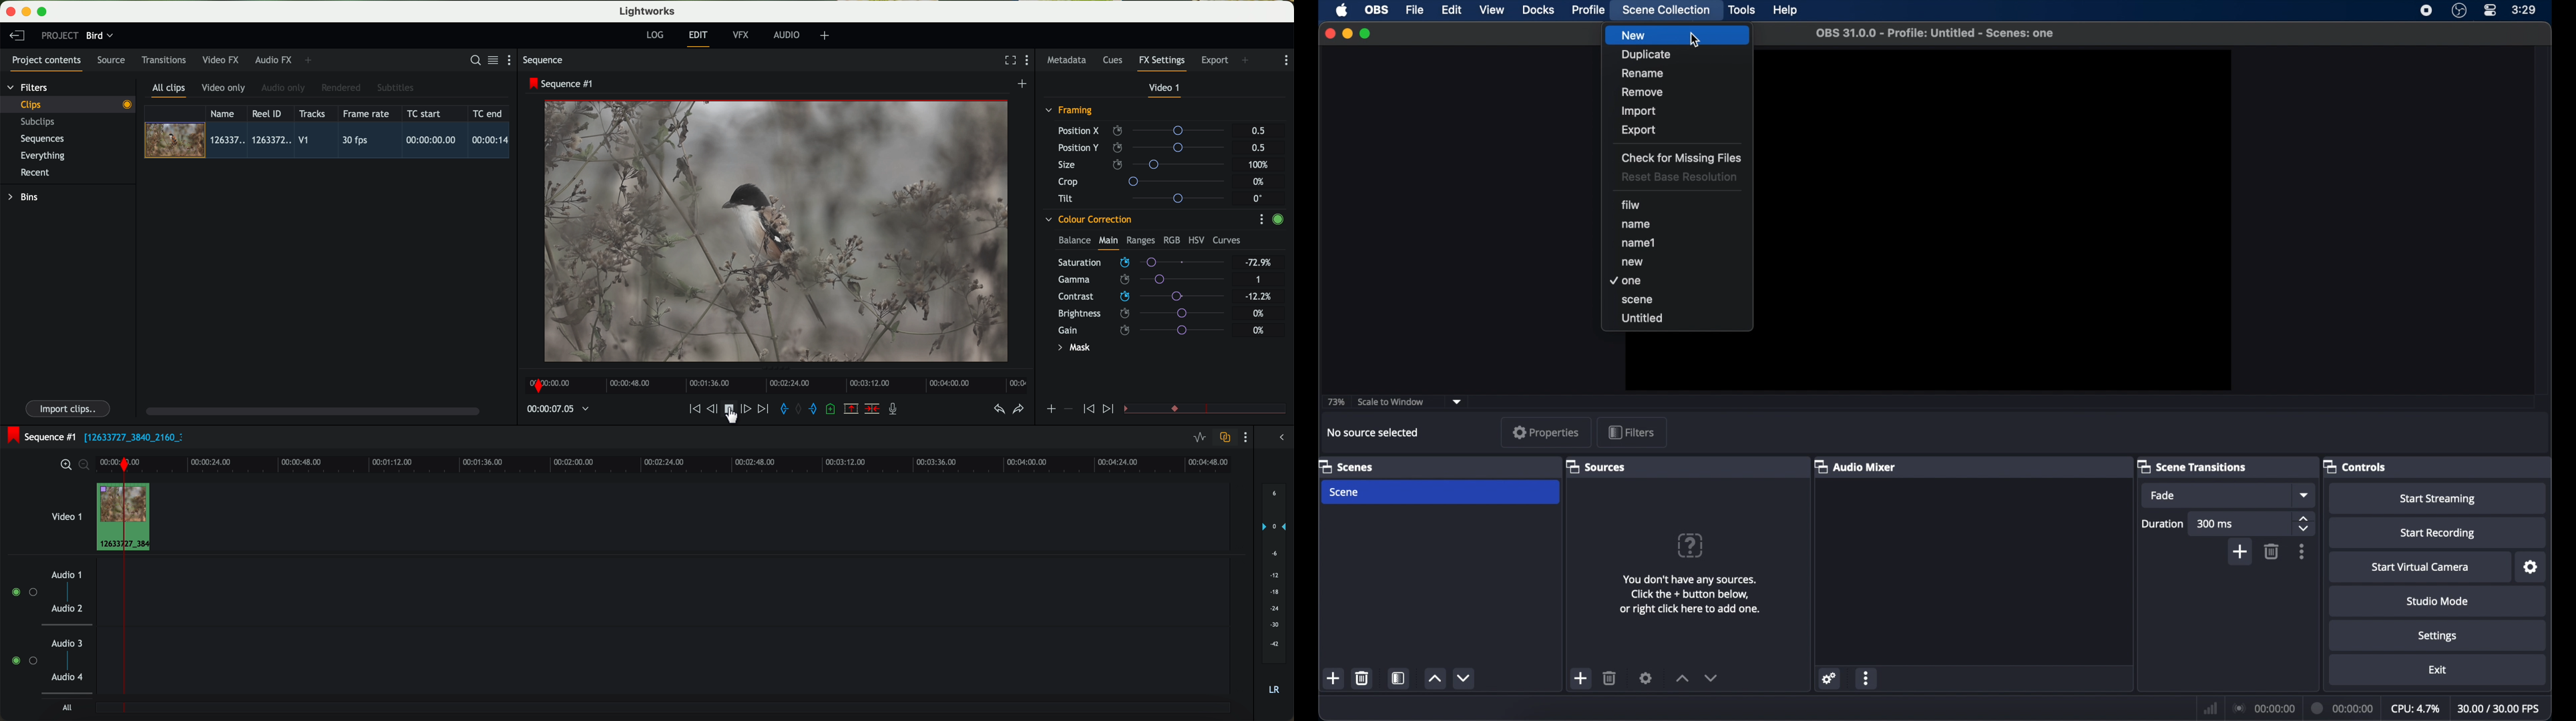 The height and width of the screenshot is (728, 2576). Describe the element at coordinates (799, 409) in the screenshot. I see `clear marks` at that location.